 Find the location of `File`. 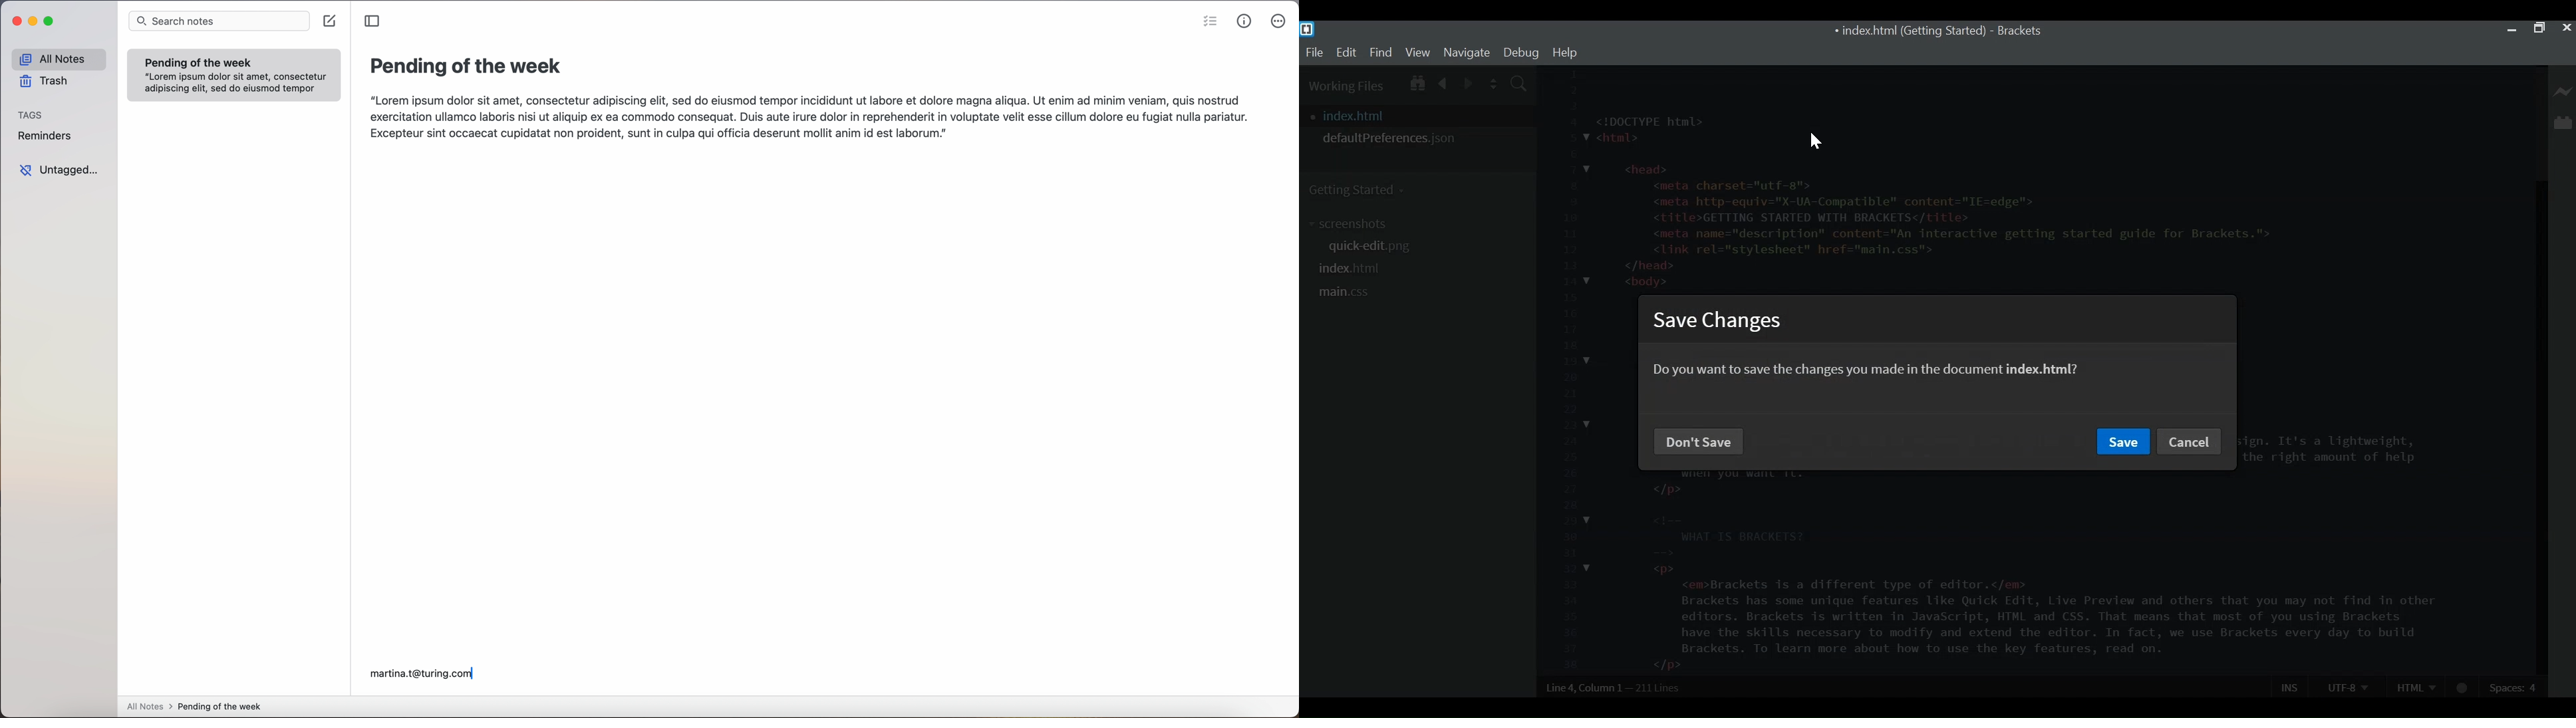

File is located at coordinates (1314, 53).